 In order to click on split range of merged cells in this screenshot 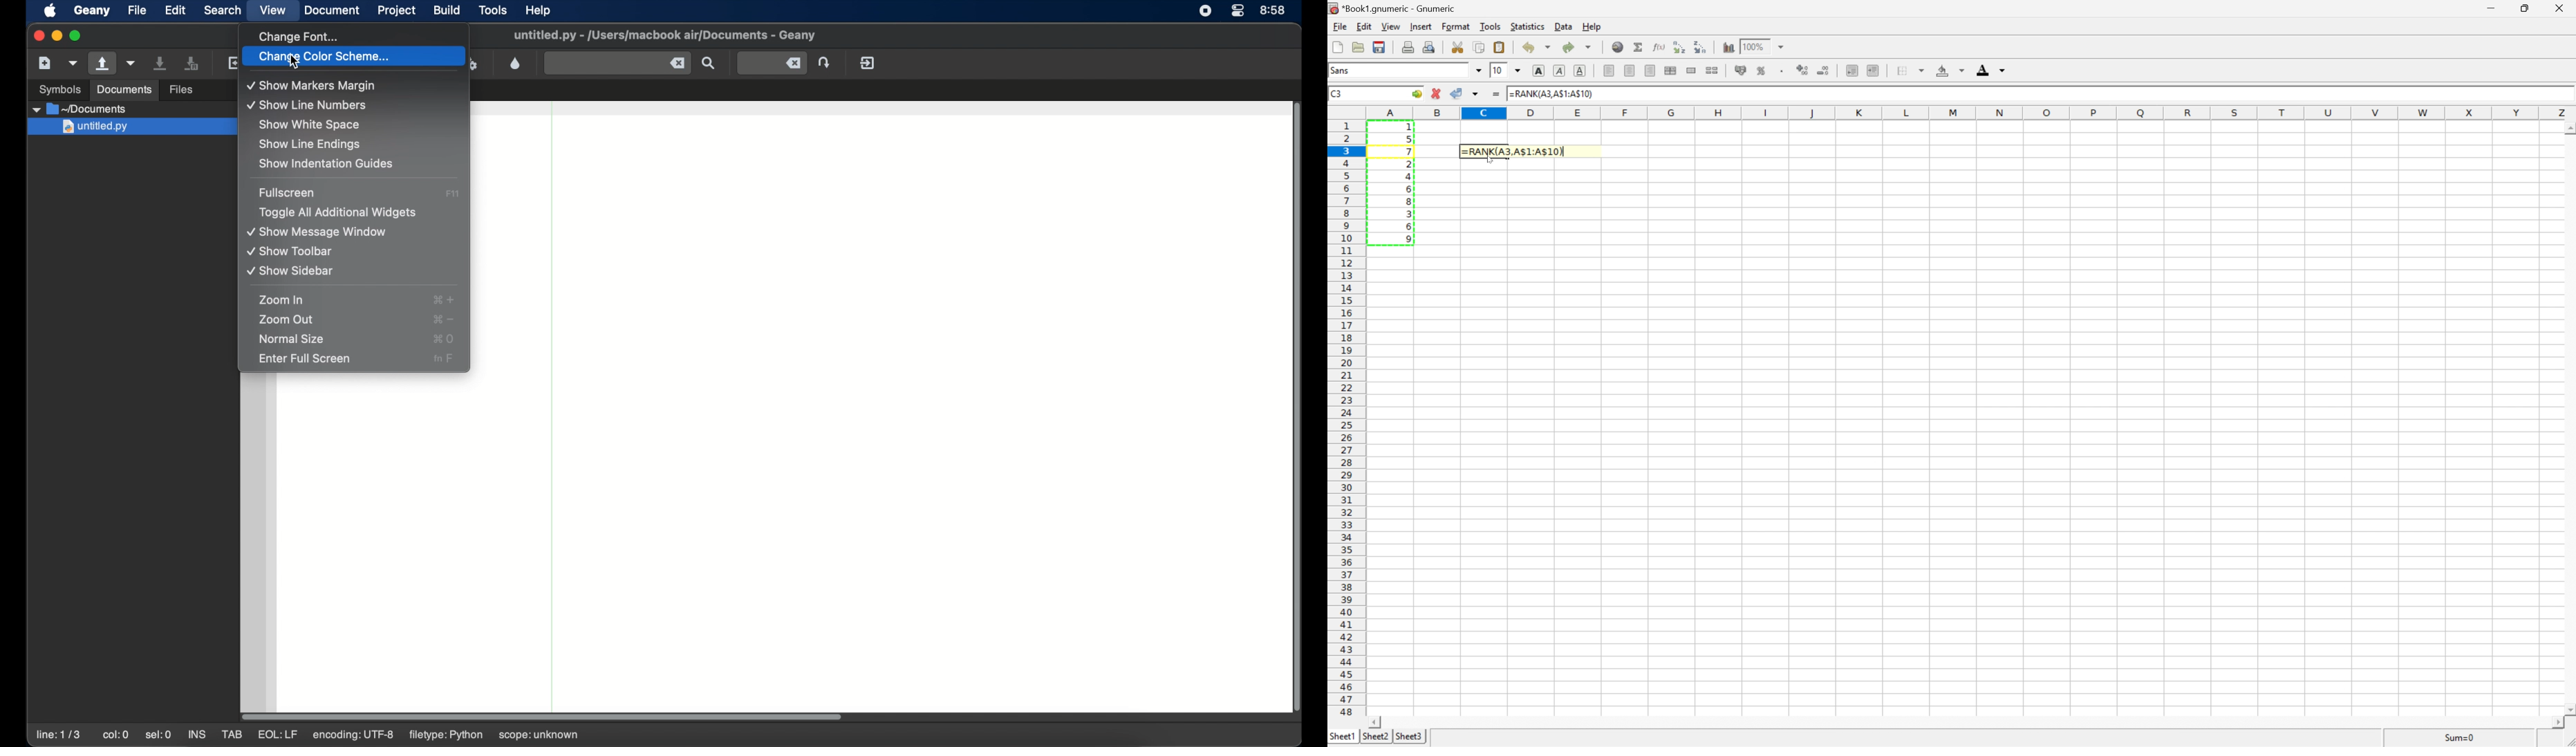, I will do `click(1715, 69)`.